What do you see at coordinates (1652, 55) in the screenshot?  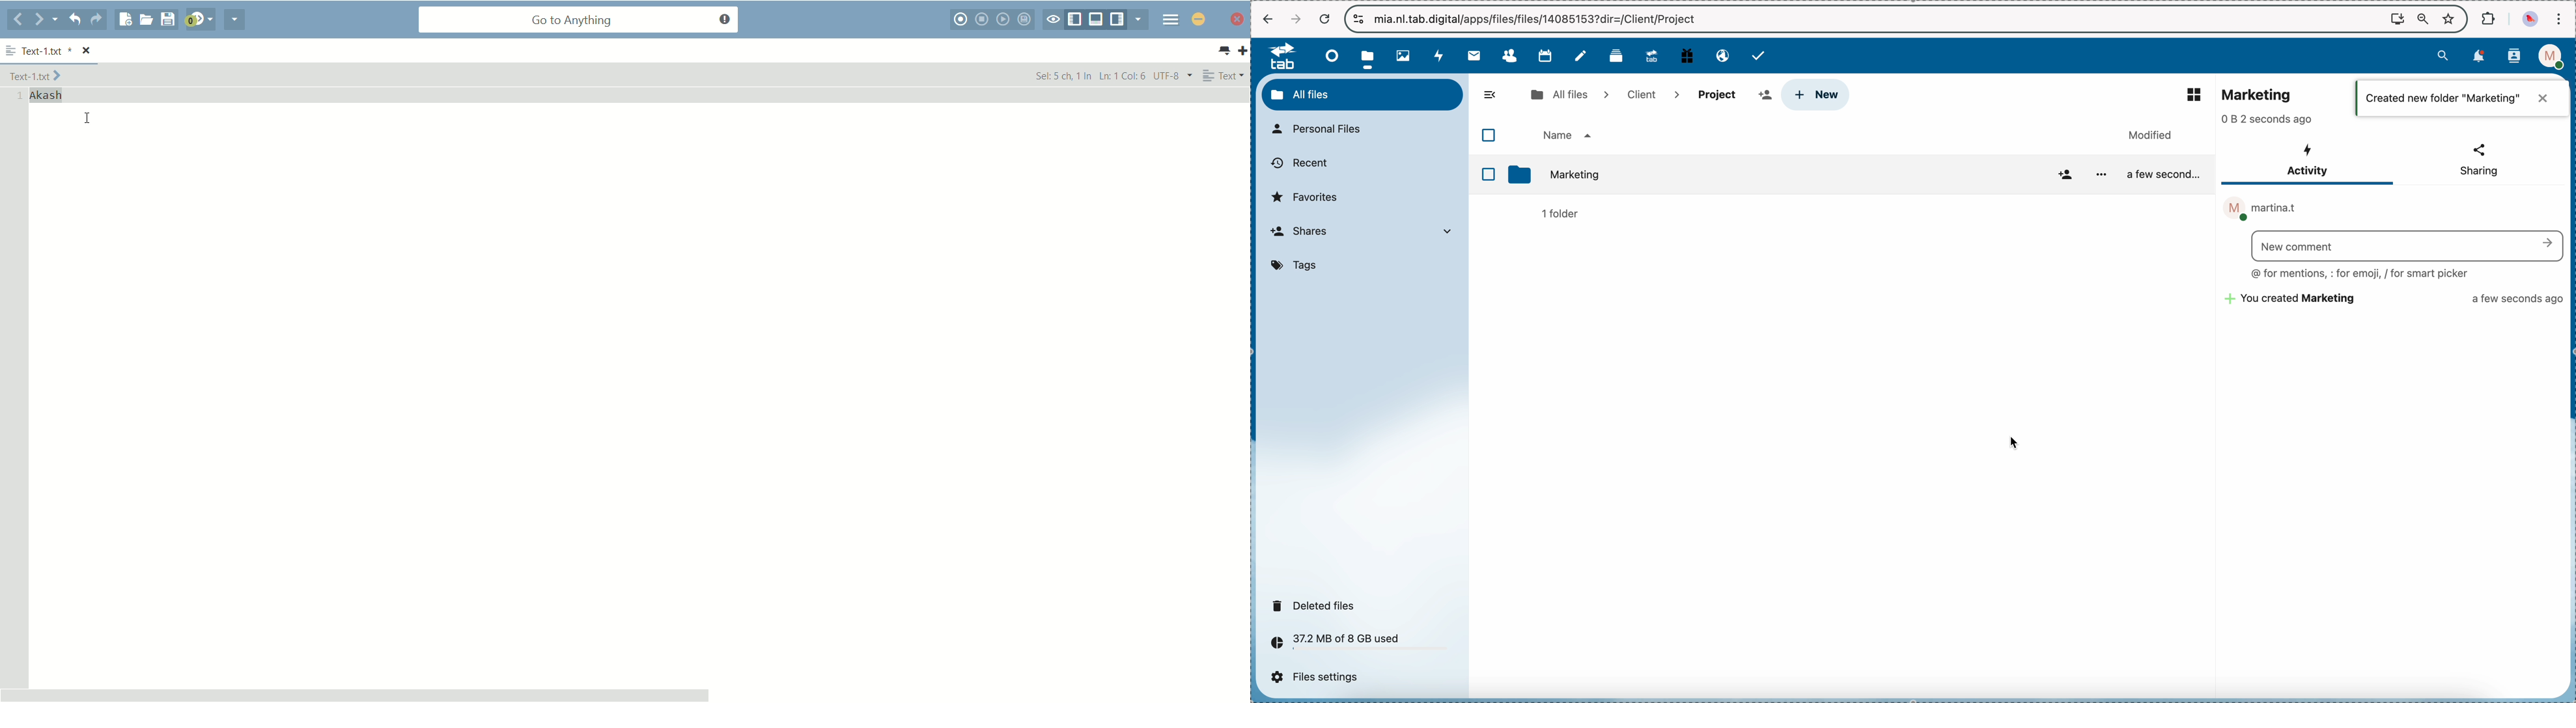 I see `upgrade` at bounding box center [1652, 55].